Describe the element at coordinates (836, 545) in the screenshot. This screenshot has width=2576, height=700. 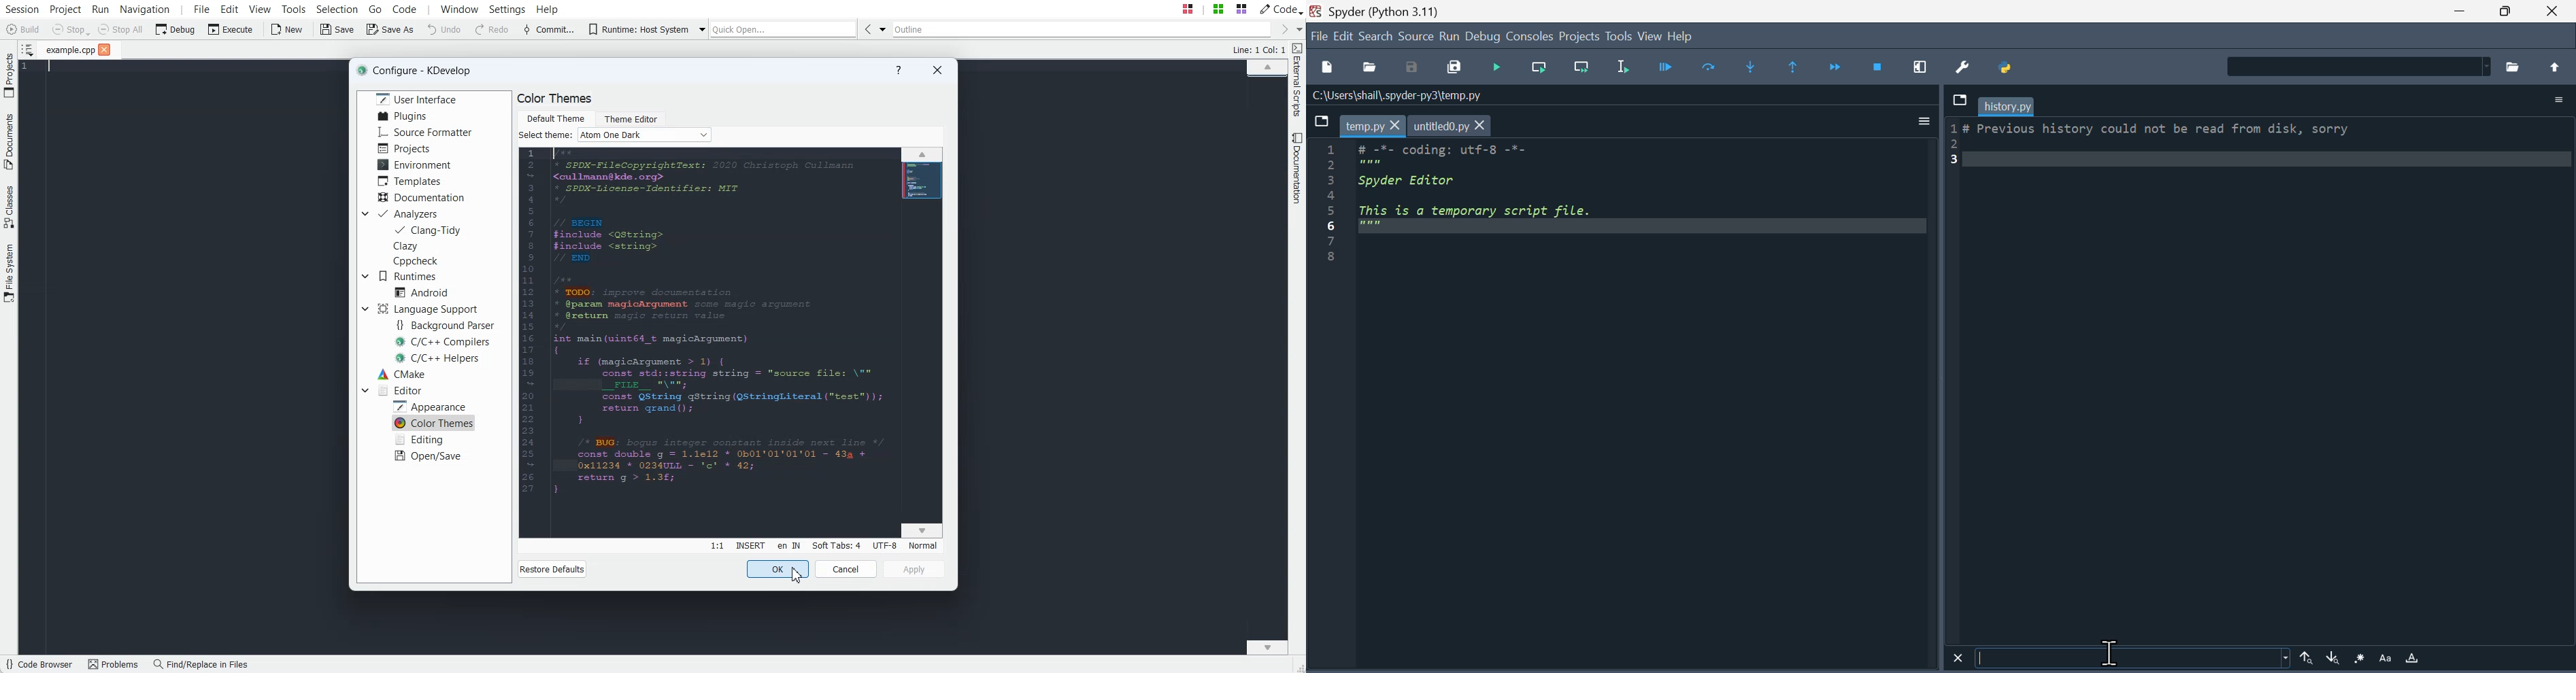
I see `Soft Tabs: 4` at that location.